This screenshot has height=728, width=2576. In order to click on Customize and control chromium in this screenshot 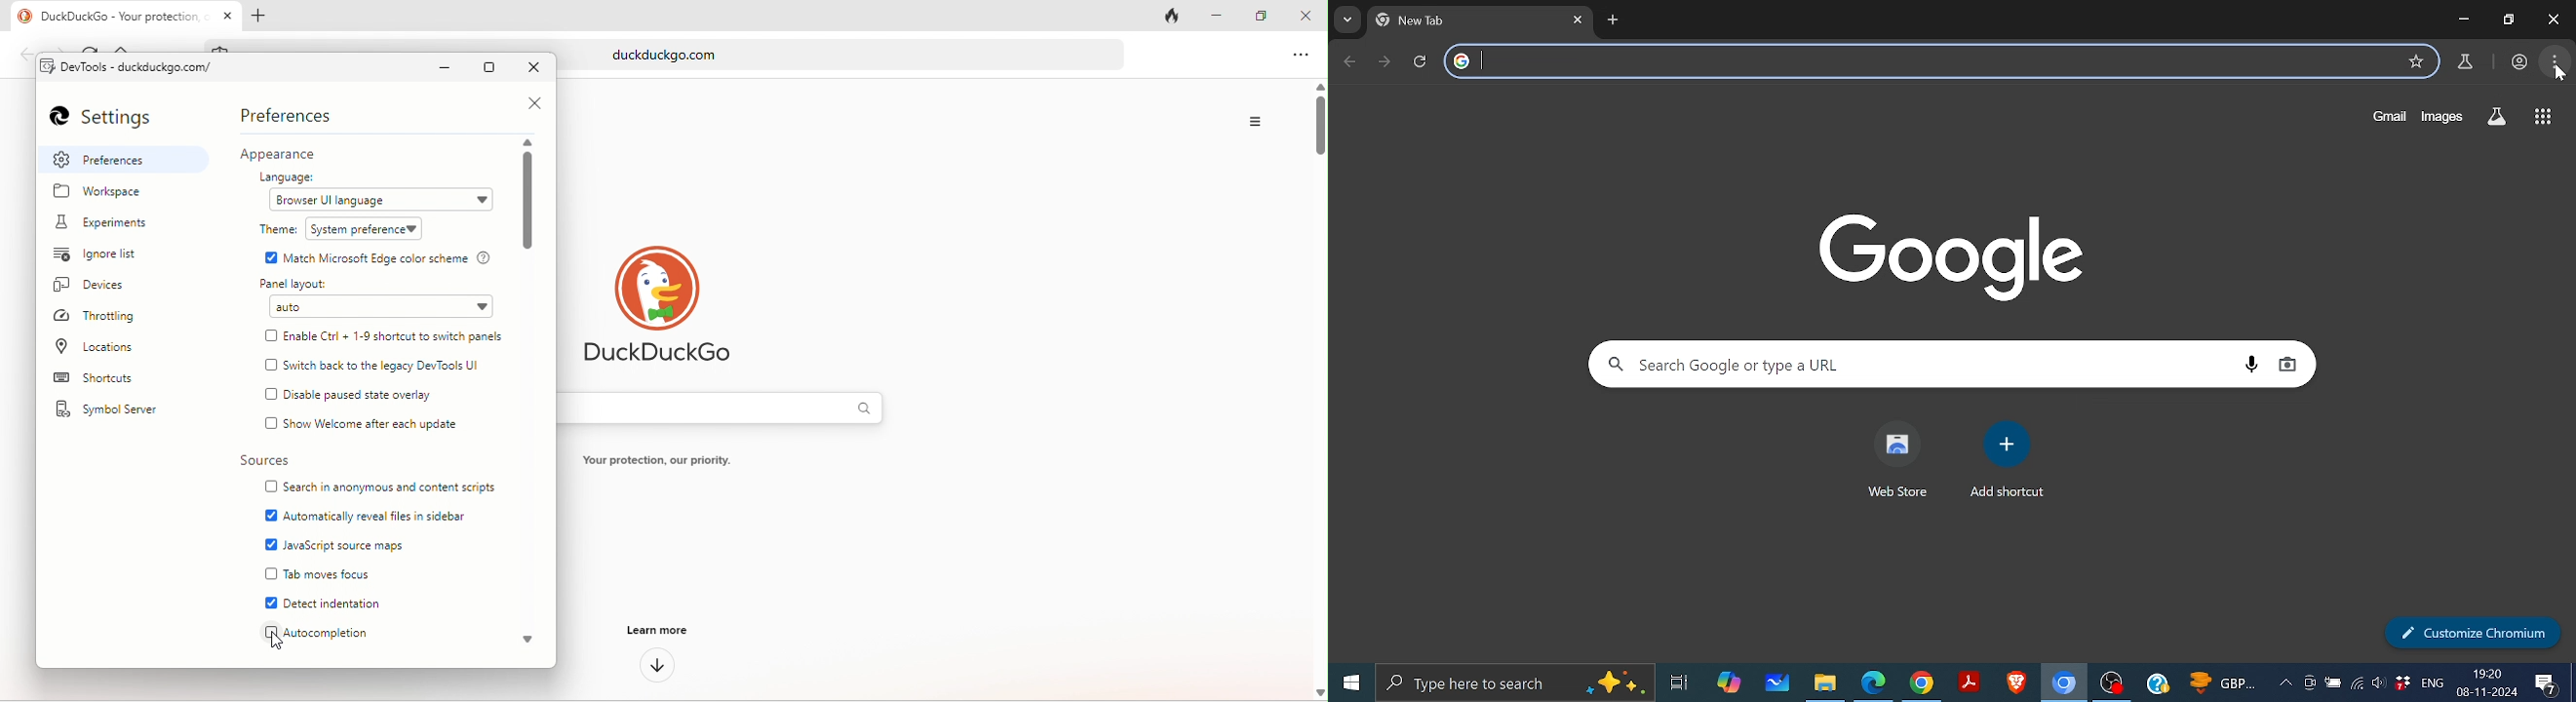, I will do `click(2555, 61)`.